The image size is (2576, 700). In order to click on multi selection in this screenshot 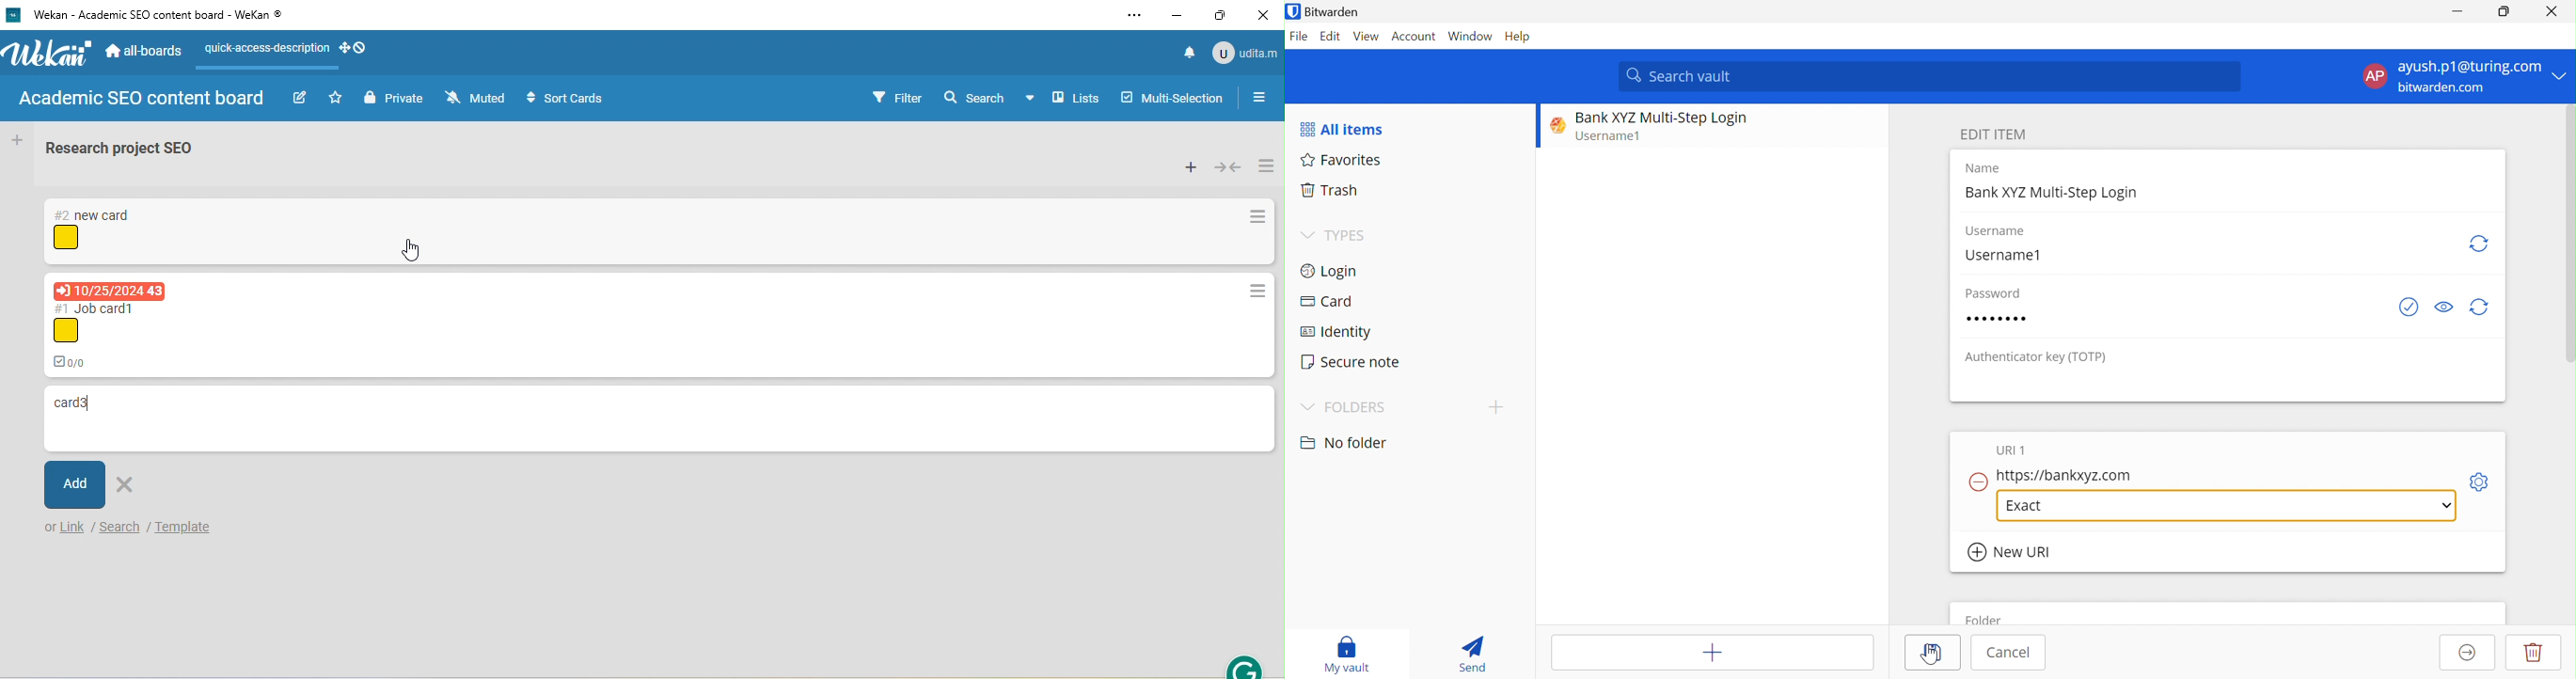, I will do `click(1175, 96)`.